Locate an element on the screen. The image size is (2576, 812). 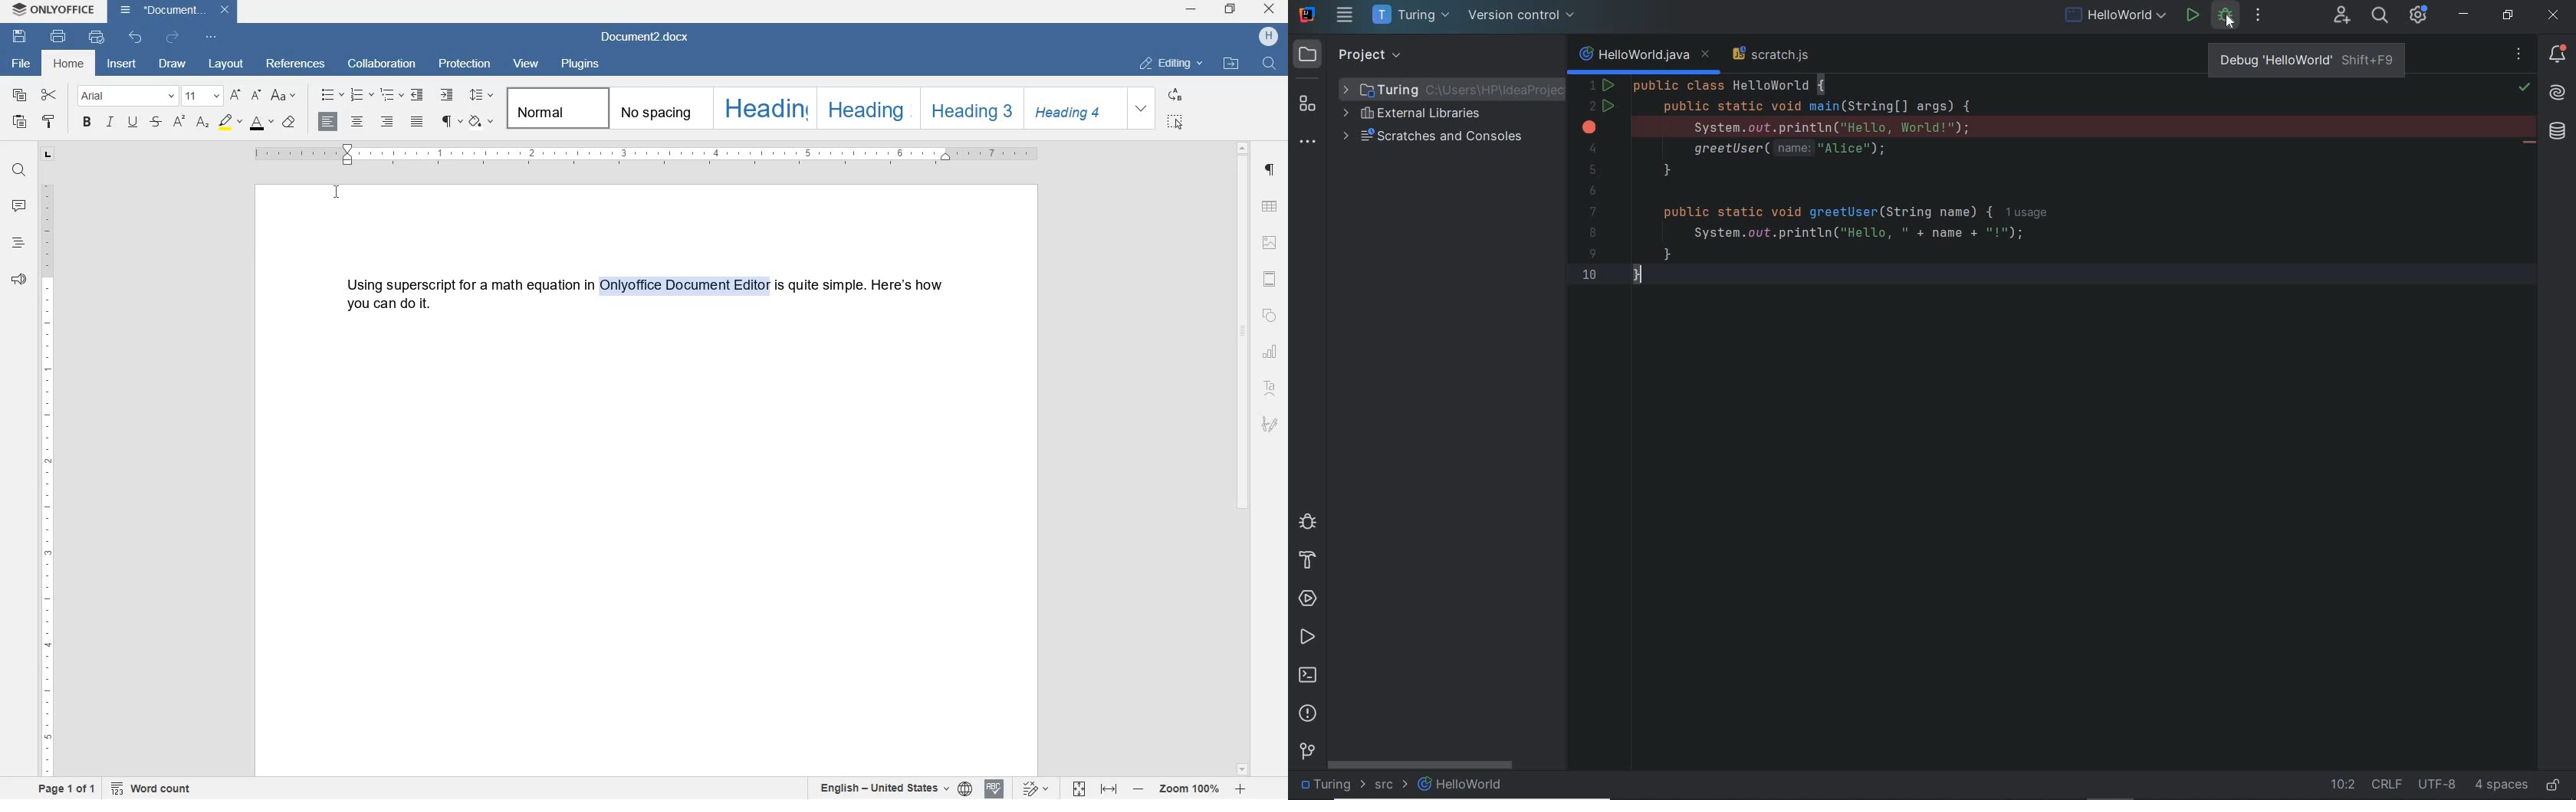
font size is located at coordinates (202, 95).